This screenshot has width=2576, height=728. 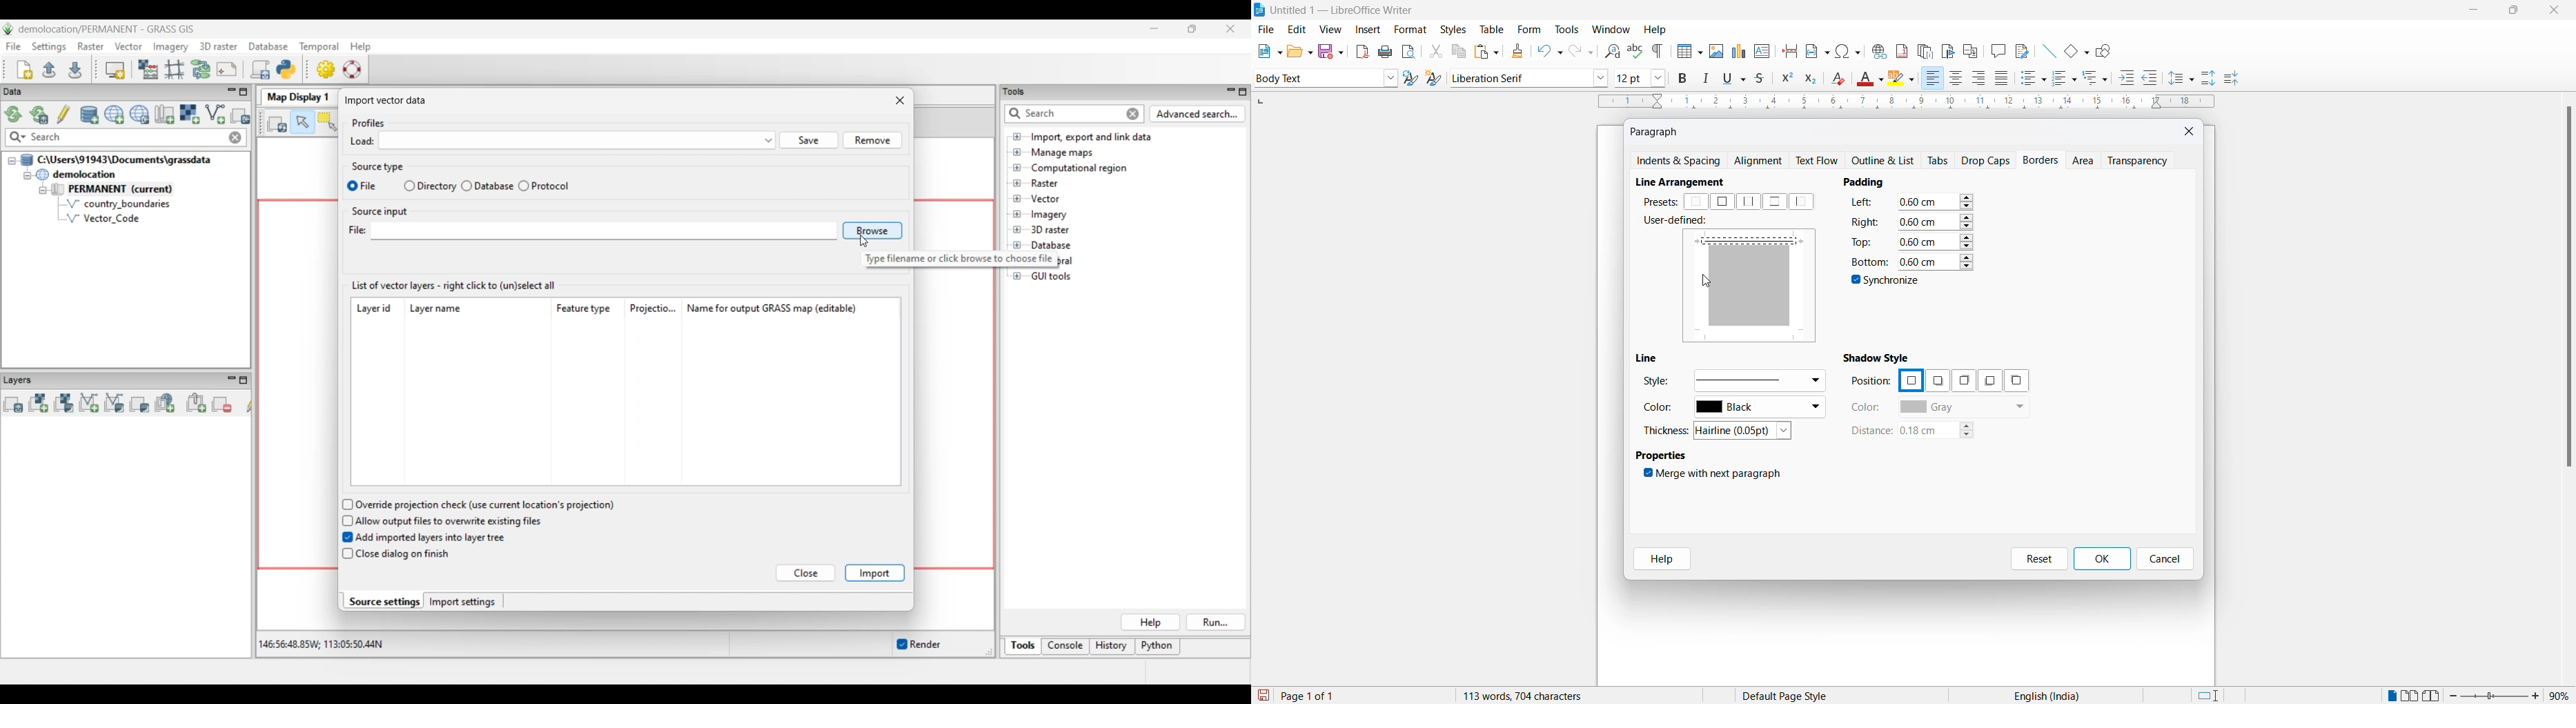 I want to click on show draw functions, so click(x=2106, y=50).